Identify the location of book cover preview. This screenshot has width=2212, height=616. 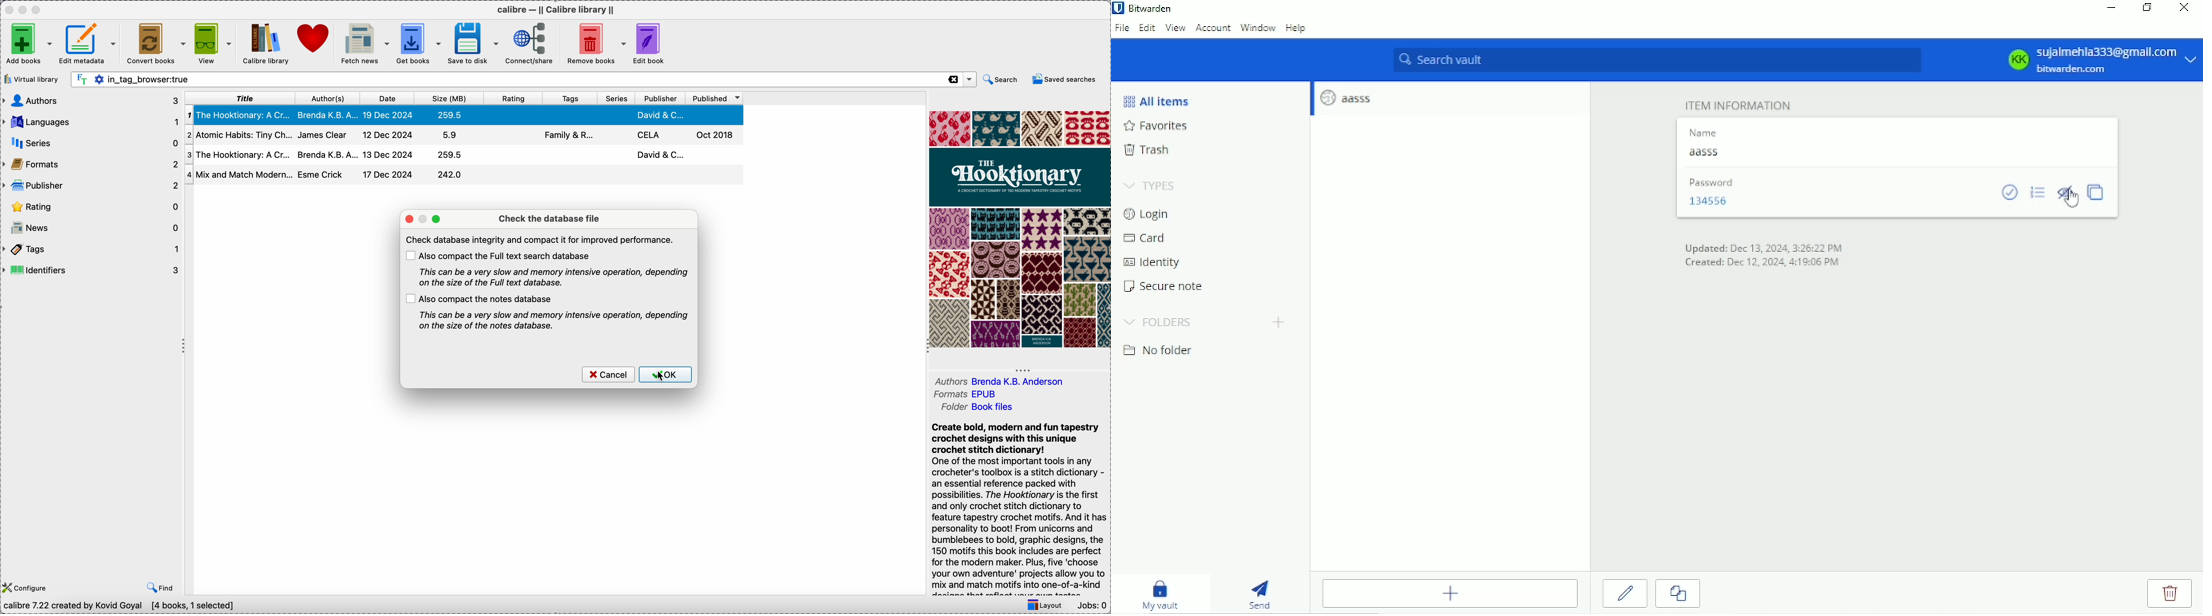
(1020, 229).